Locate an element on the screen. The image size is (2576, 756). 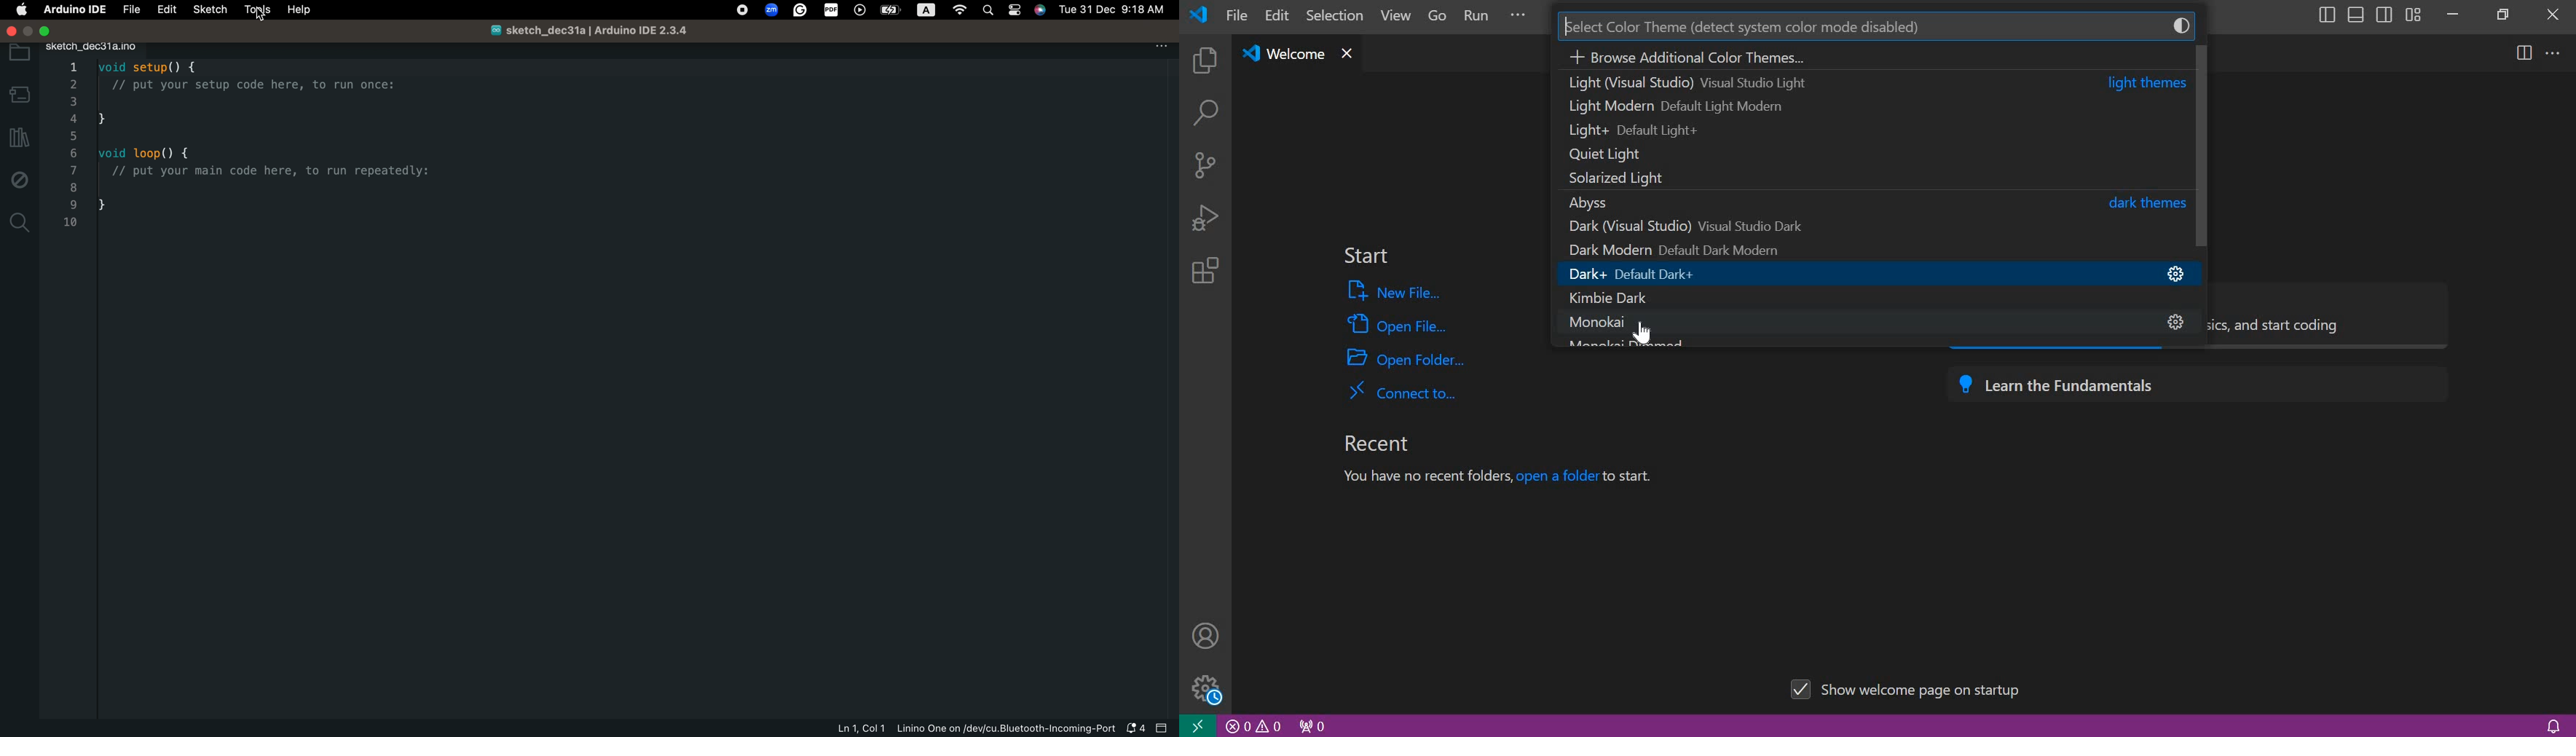
file is located at coordinates (131, 11).